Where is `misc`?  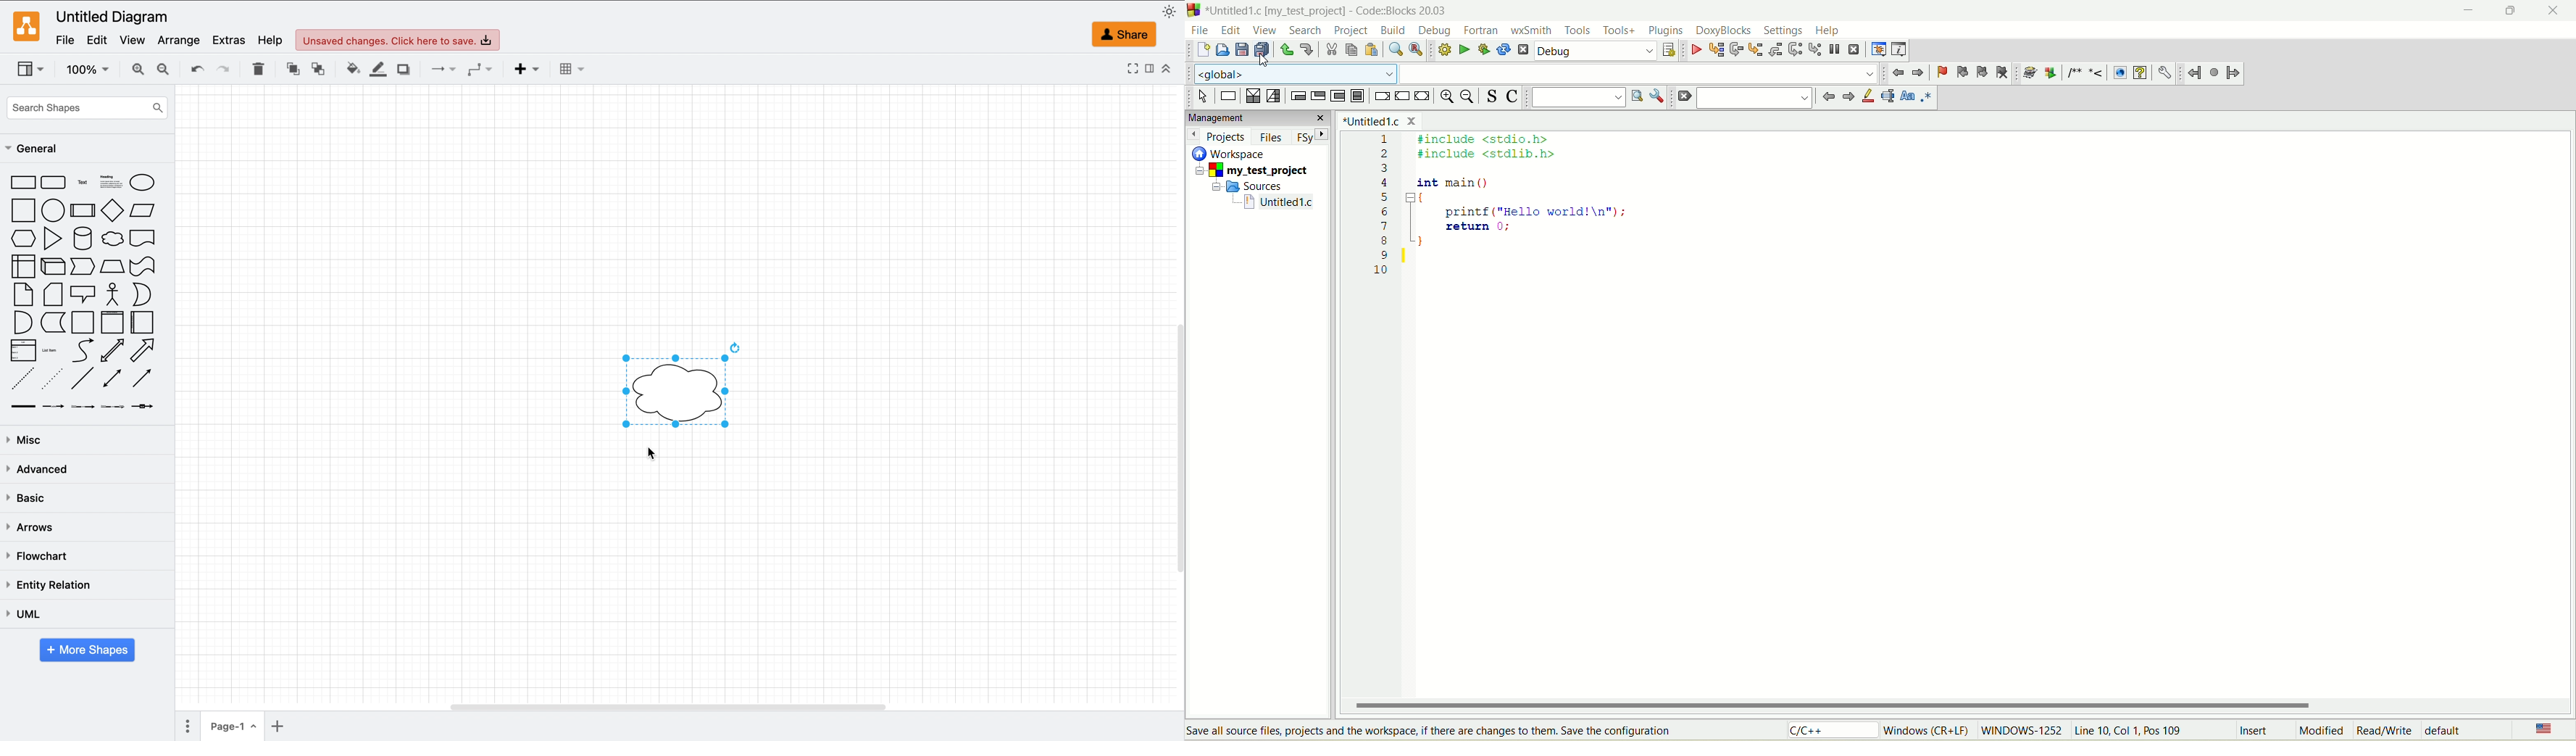
misc is located at coordinates (33, 440).